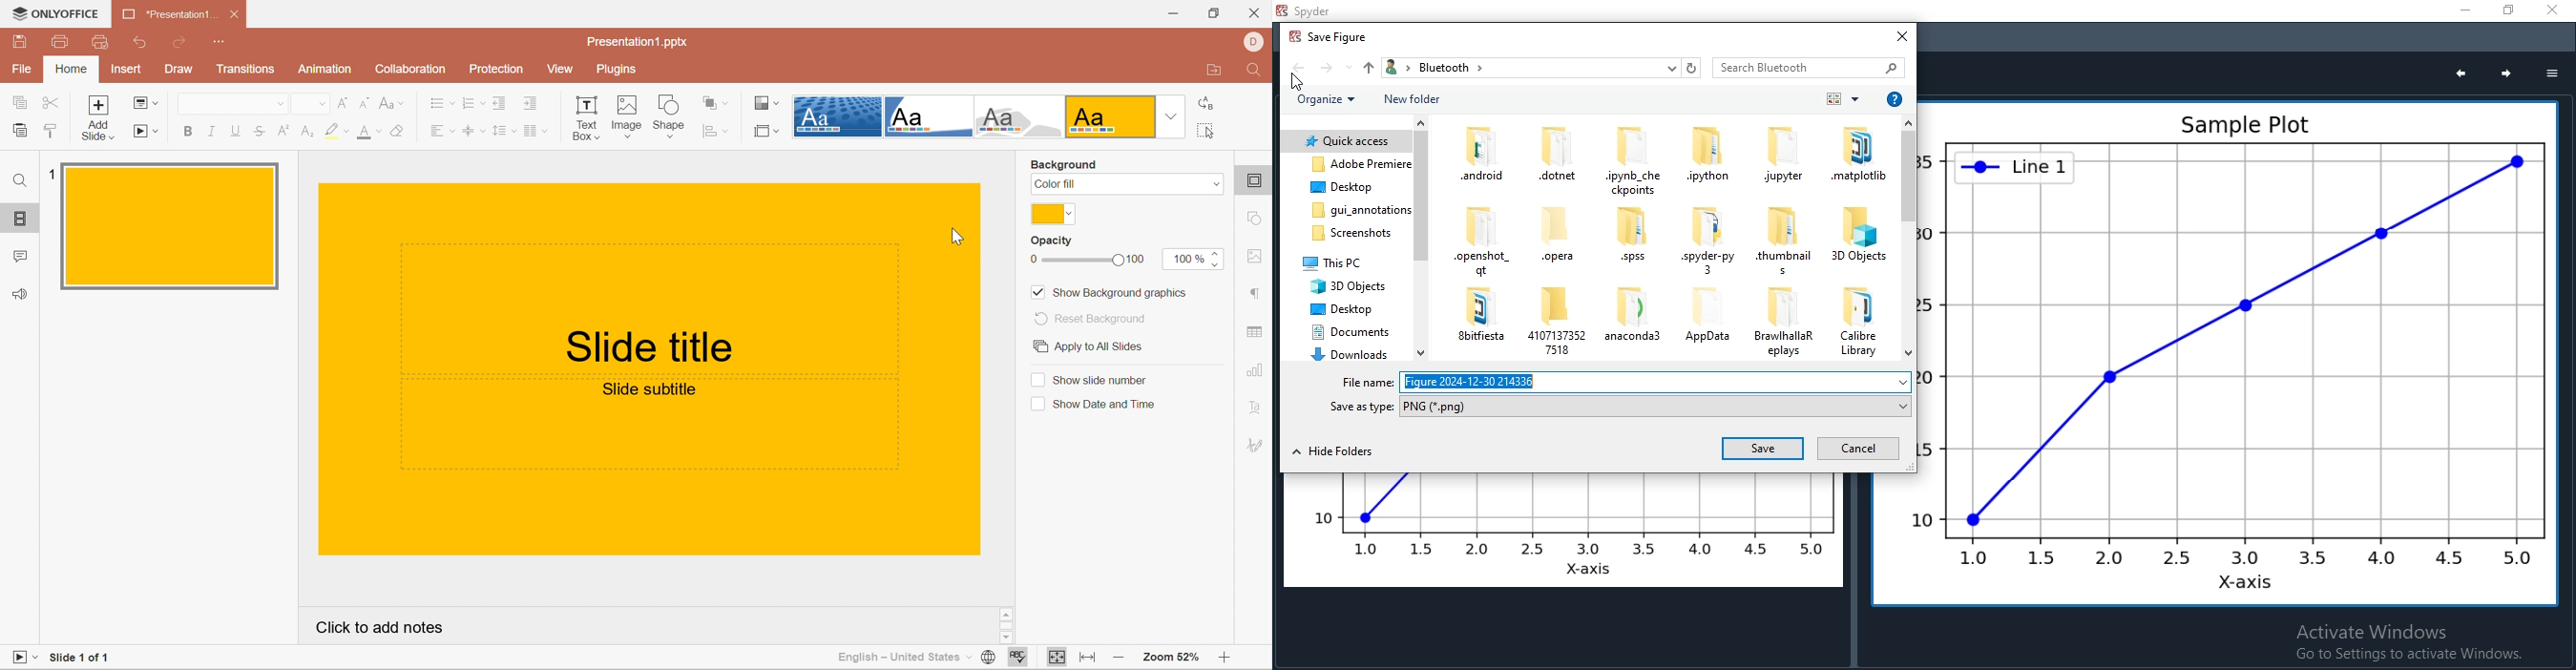 Image resolution: width=2576 pixels, height=672 pixels. I want to click on add slide with theme, so click(98, 130).